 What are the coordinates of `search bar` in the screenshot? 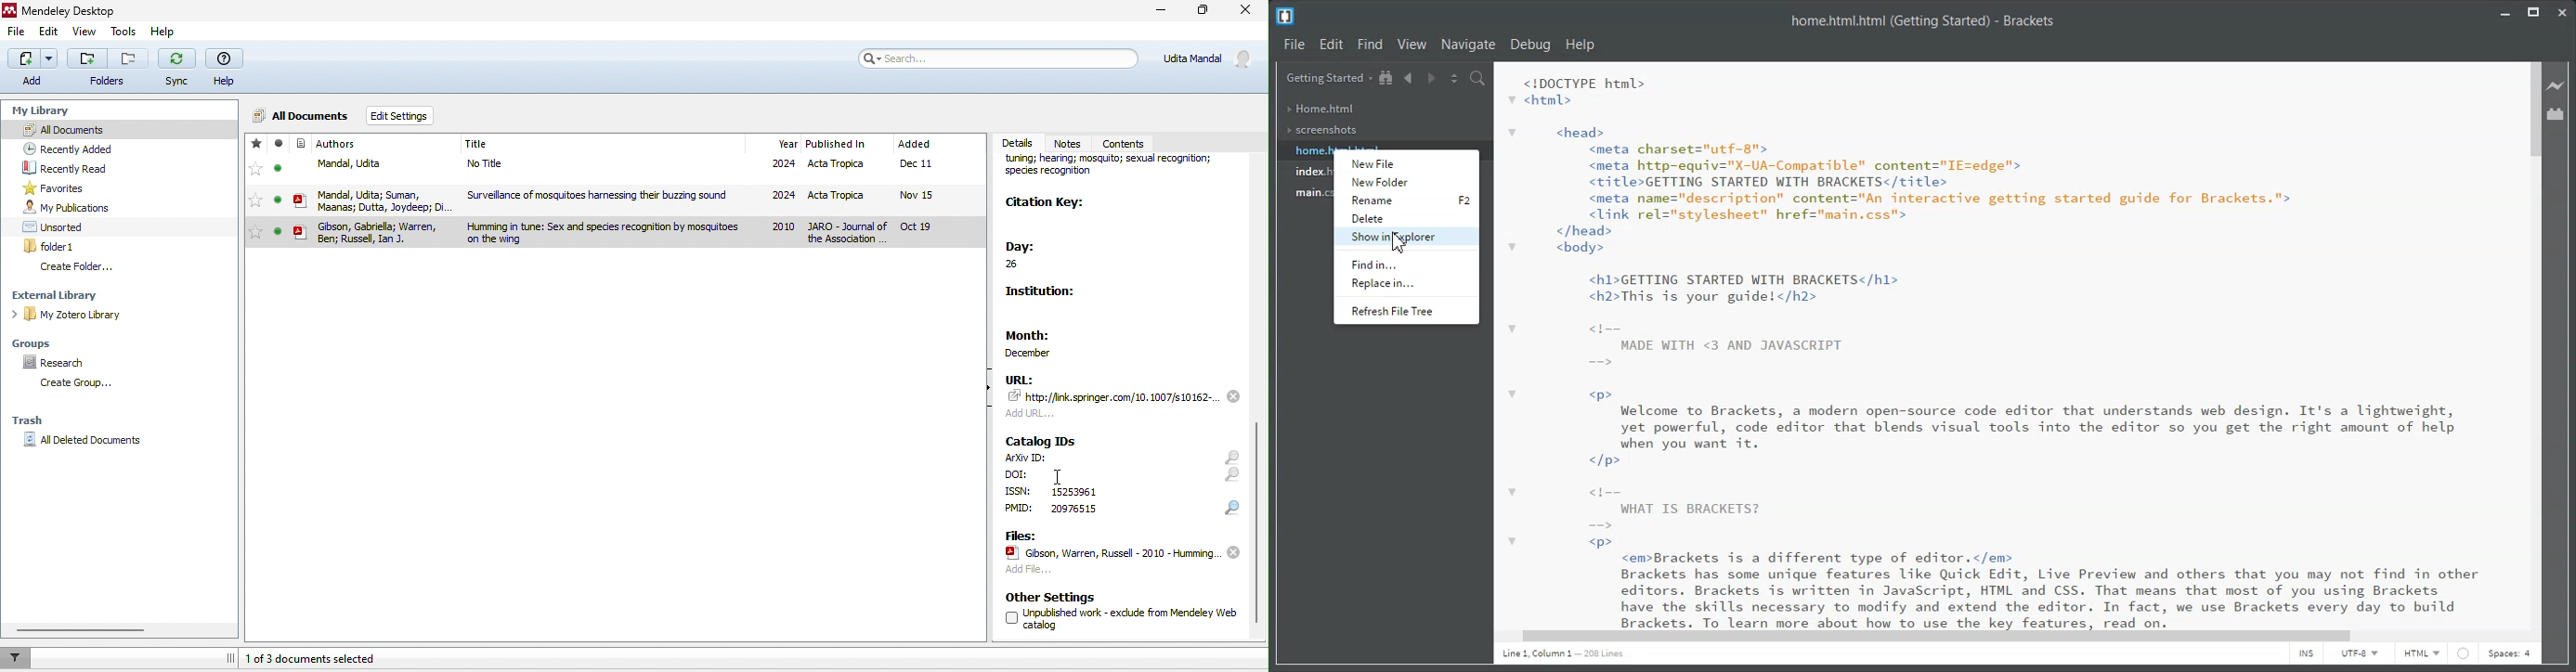 It's located at (999, 58).